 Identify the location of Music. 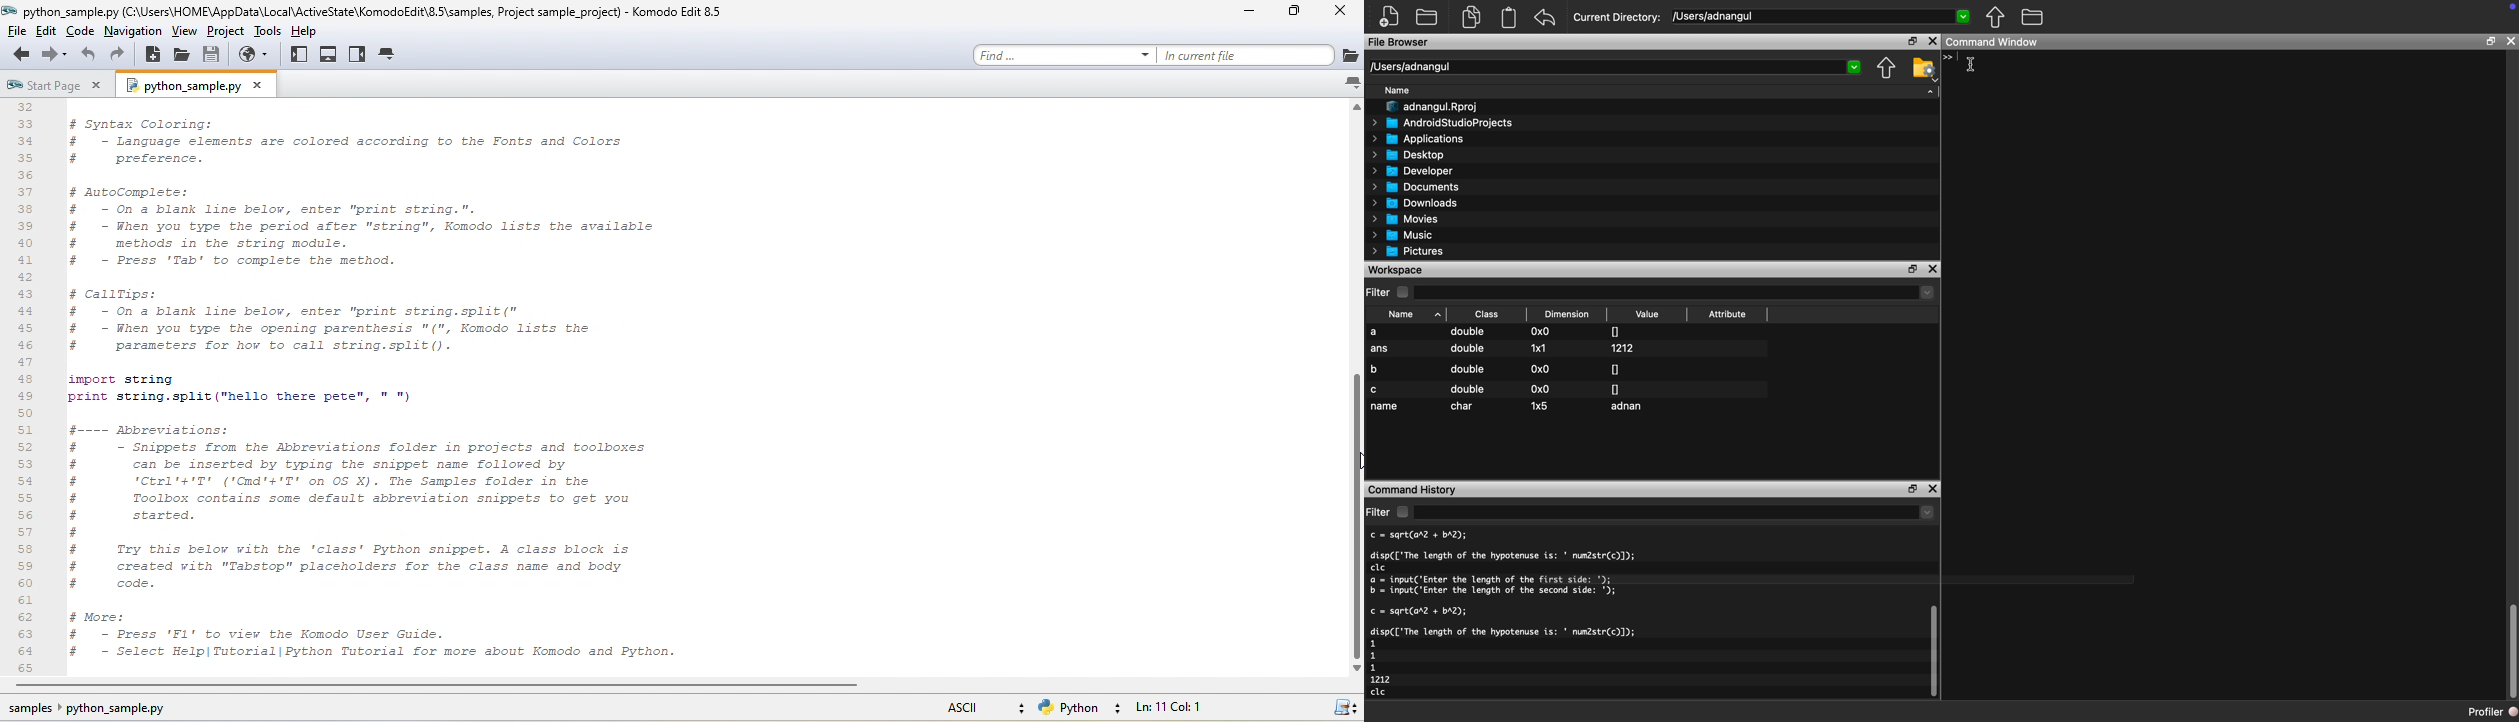
(1408, 235).